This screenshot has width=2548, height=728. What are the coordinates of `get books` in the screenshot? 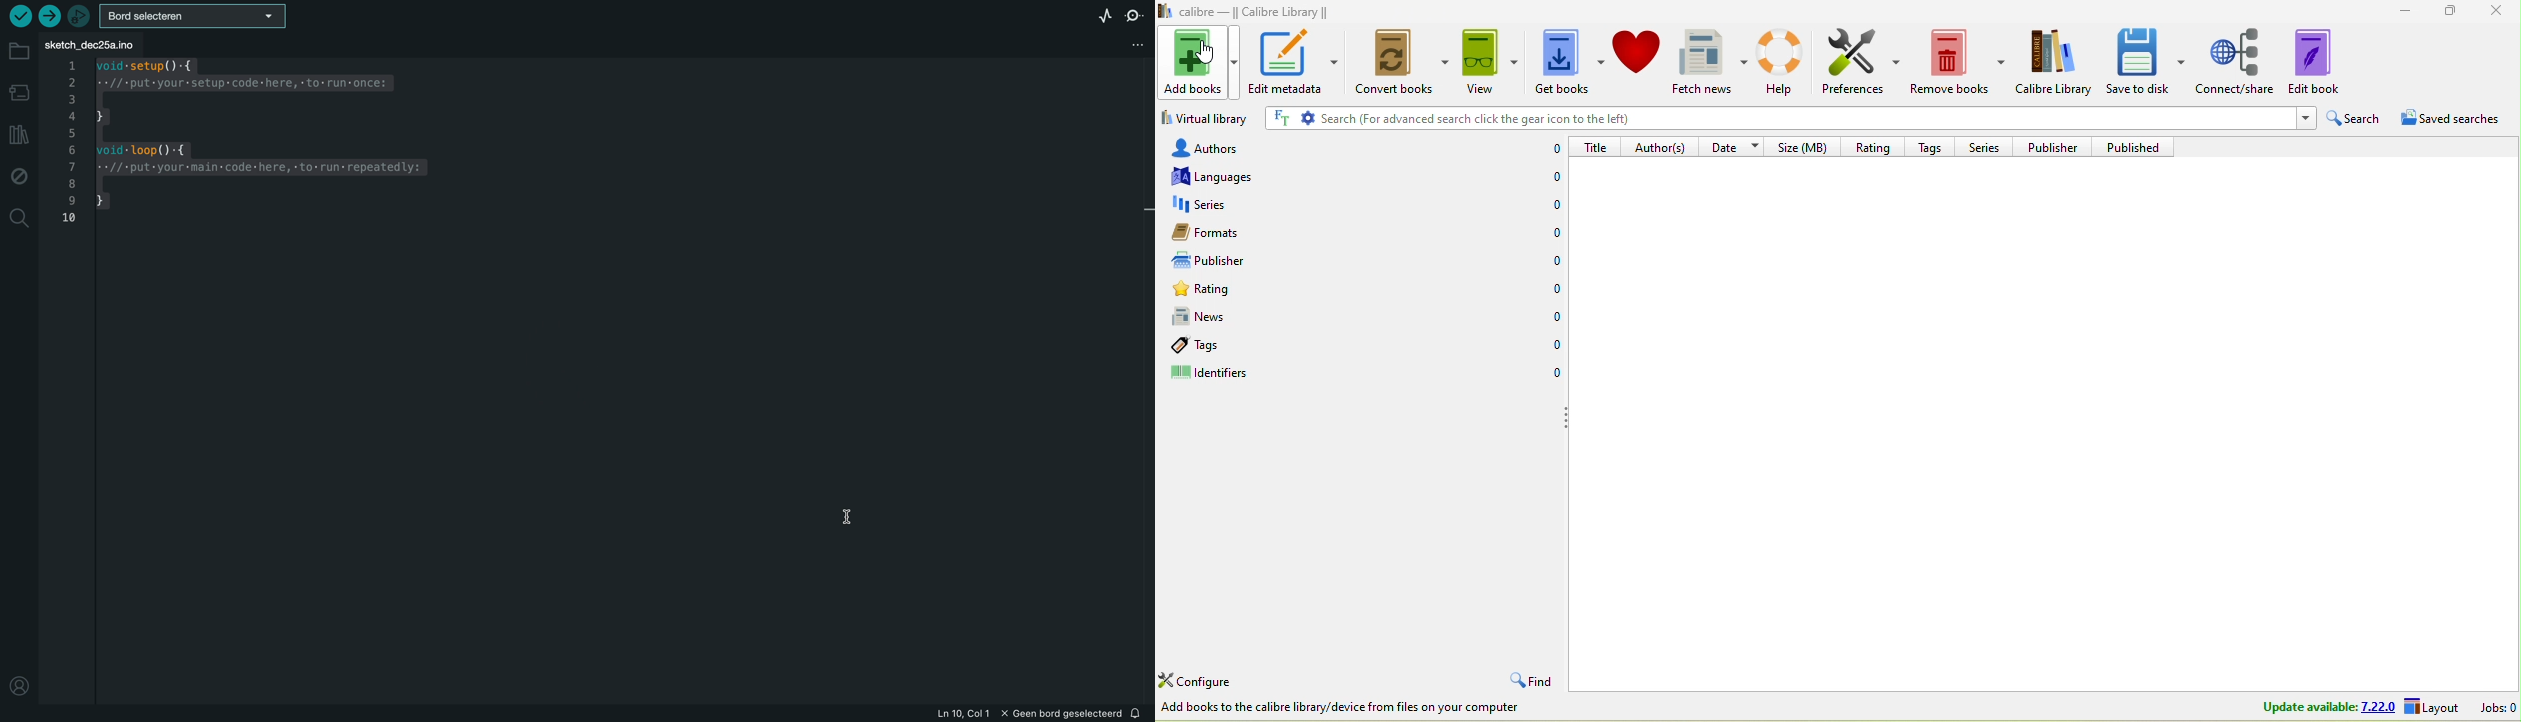 It's located at (1571, 61).